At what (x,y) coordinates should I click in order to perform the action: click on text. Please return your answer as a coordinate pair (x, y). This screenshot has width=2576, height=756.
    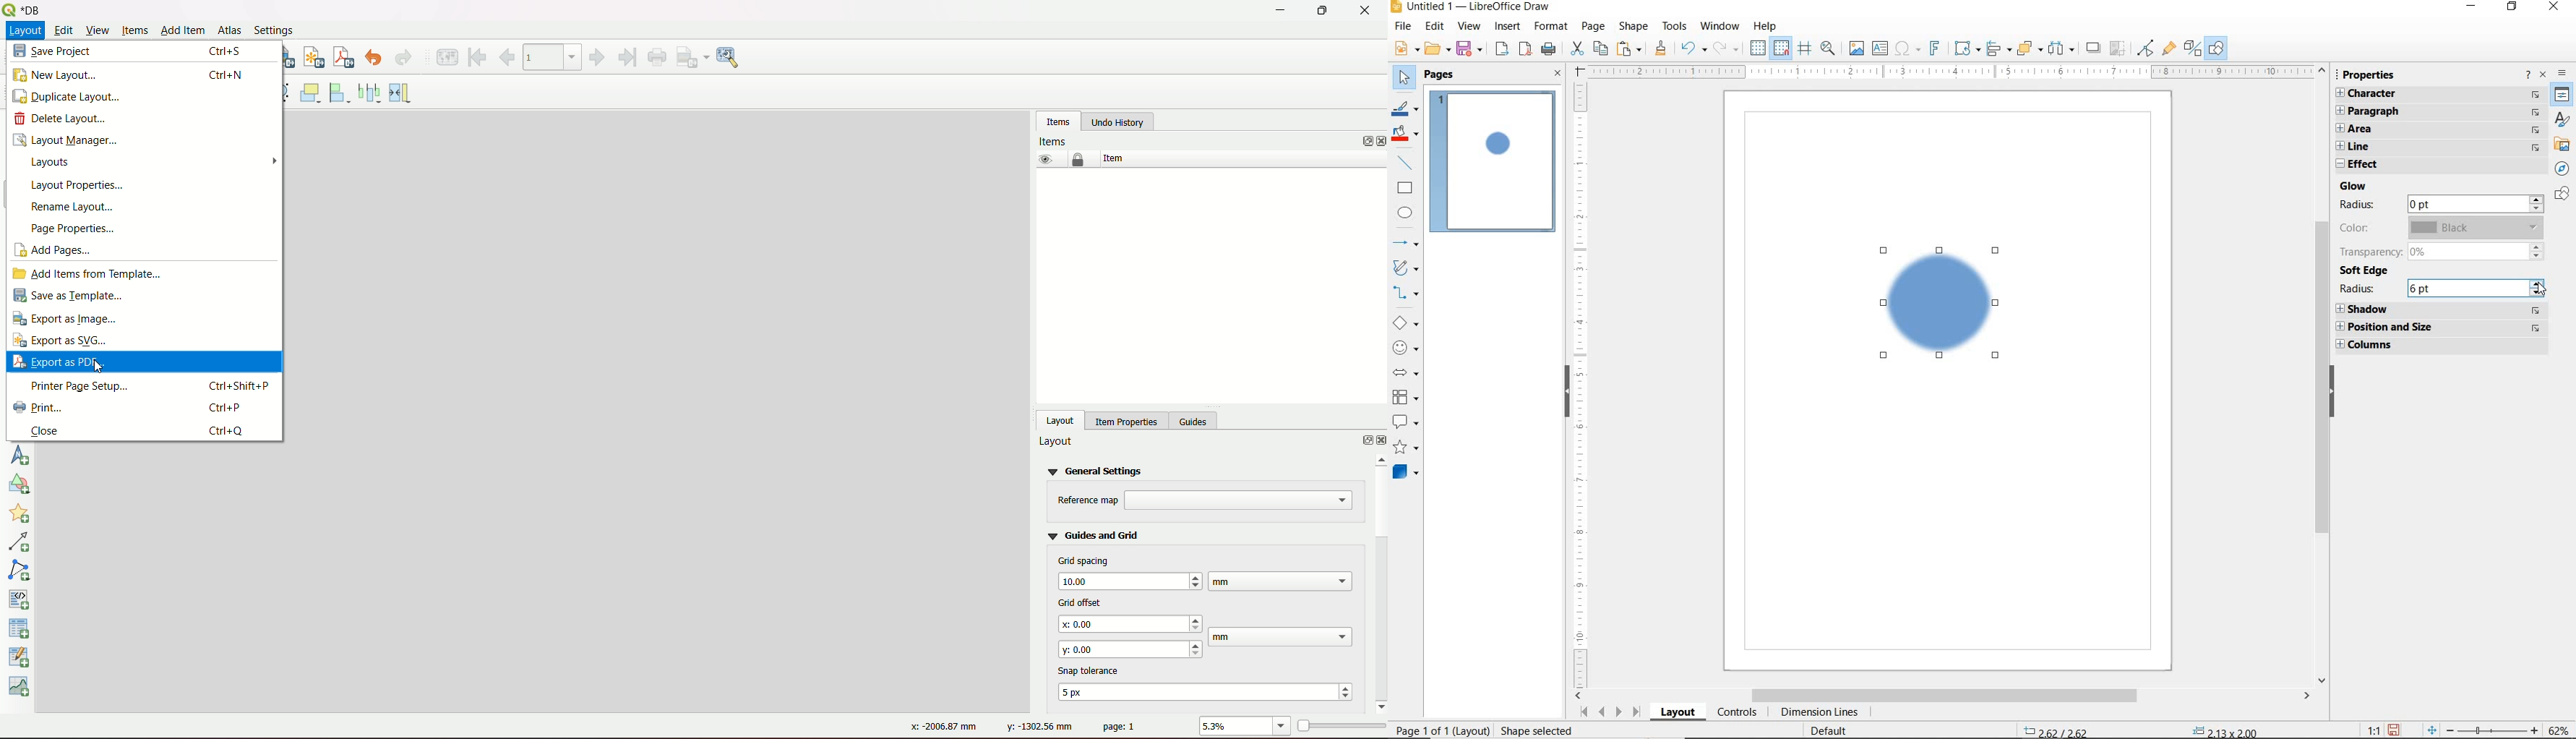
    Looking at the image, I should click on (1088, 500).